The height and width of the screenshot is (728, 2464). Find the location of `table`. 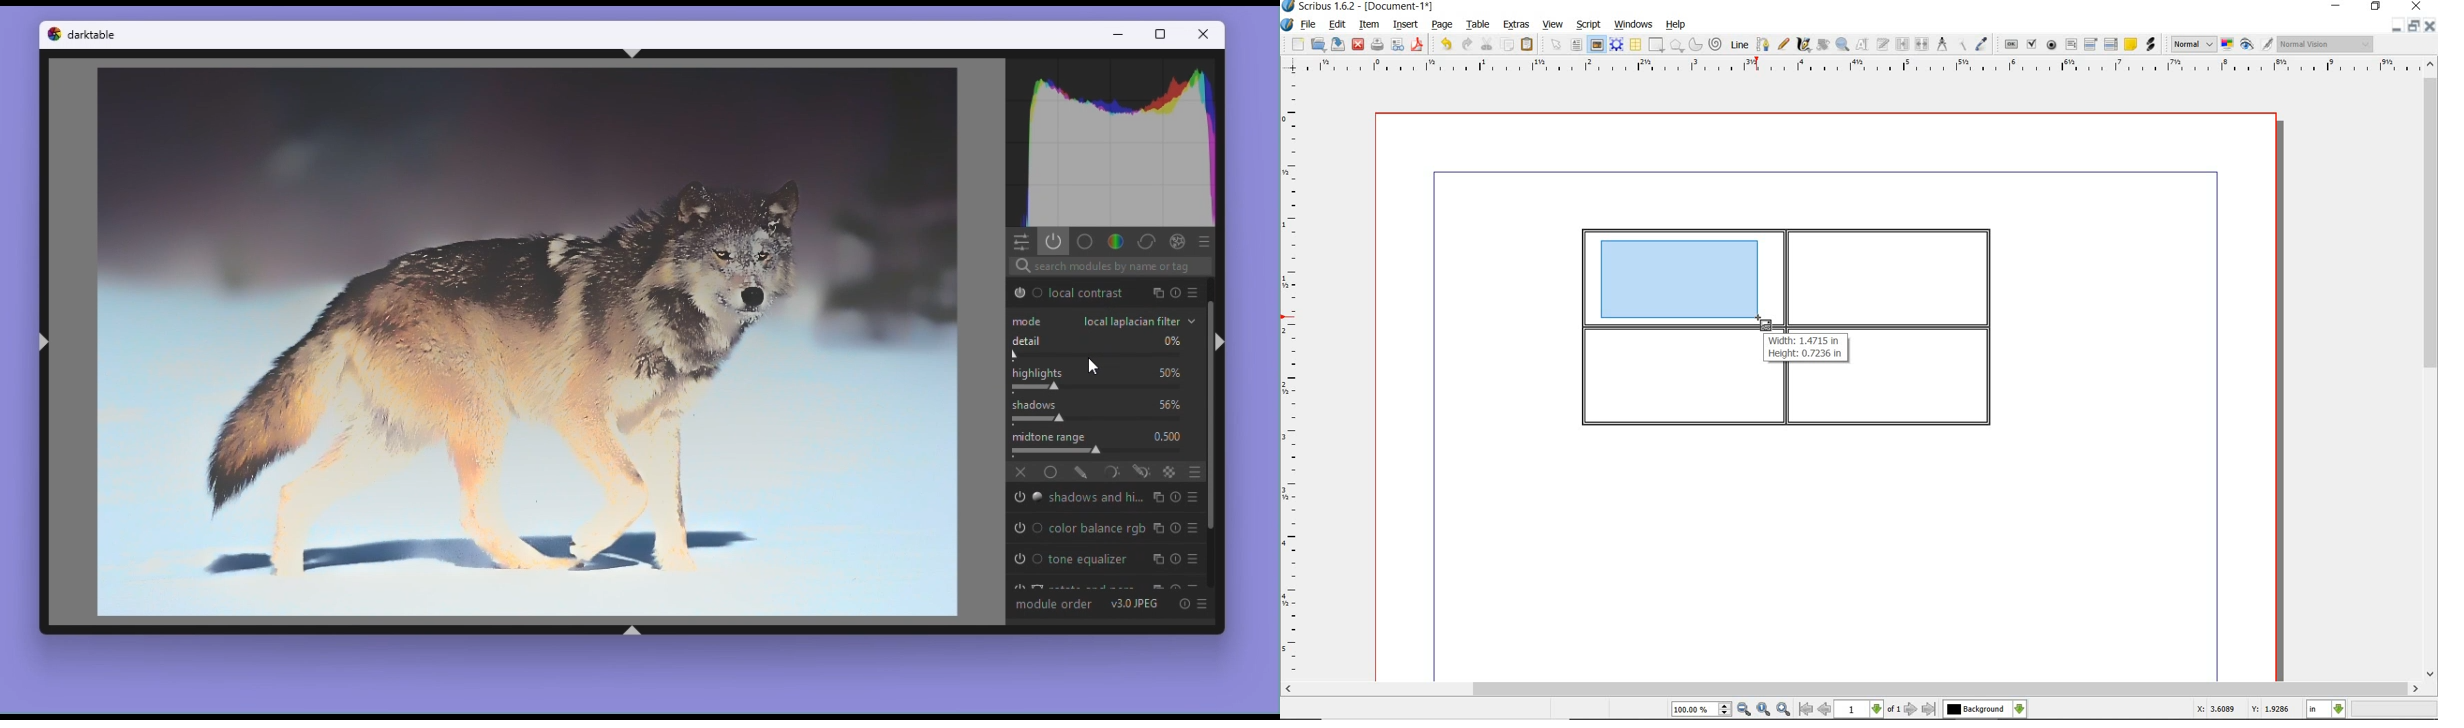

table is located at coordinates (1479, 26).